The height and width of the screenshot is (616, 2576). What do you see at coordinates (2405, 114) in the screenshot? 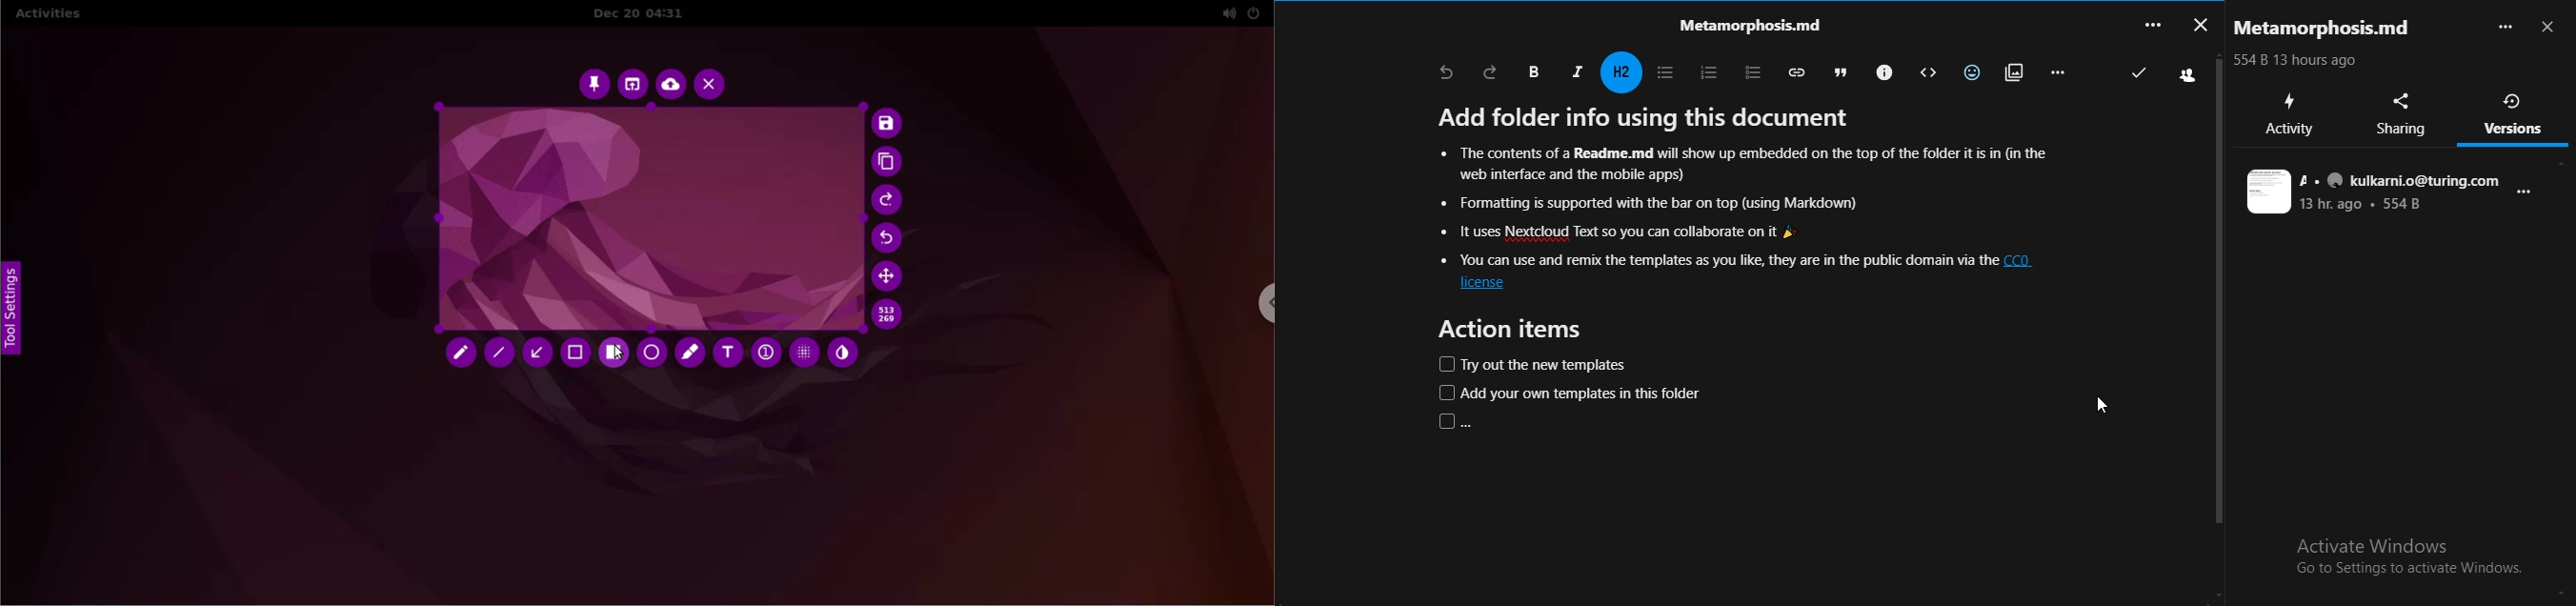
I see `sharing` at bounding box center [2405, 114].